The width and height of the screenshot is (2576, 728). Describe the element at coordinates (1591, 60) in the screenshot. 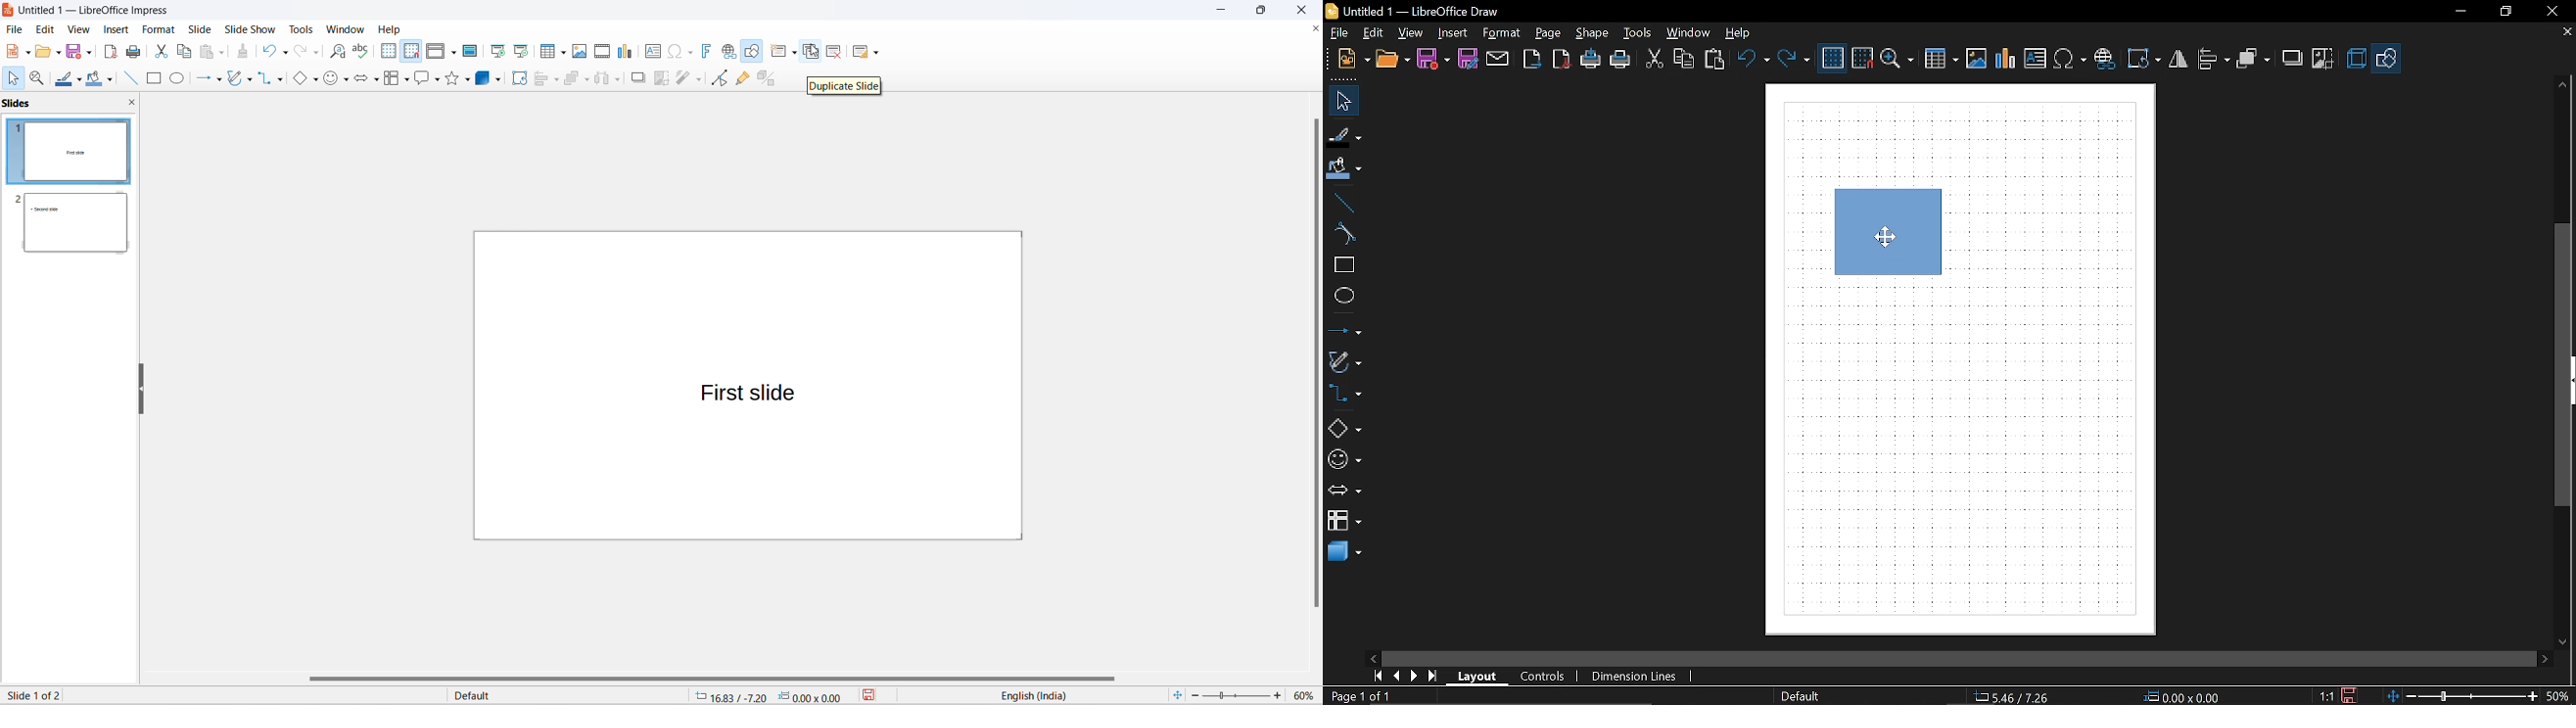

I see `Print directly` at that location.